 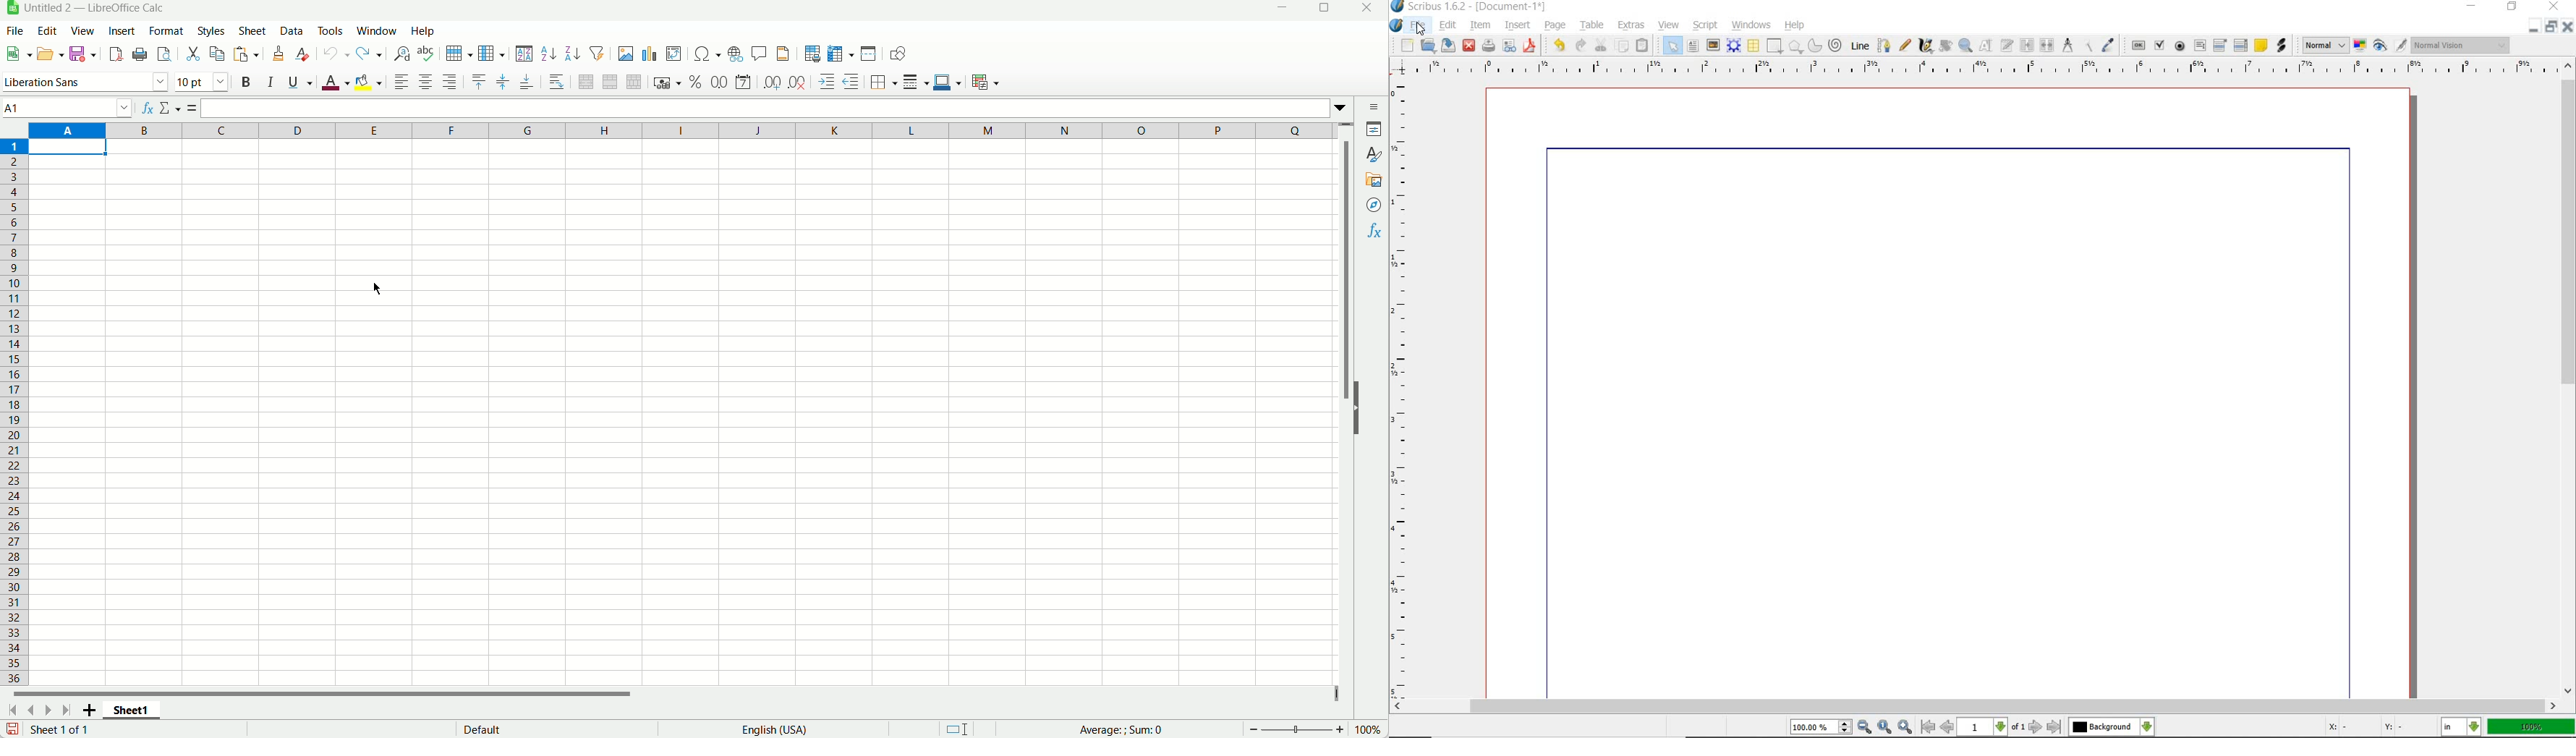 I want to click on Formula, so click(x=195, y=108).